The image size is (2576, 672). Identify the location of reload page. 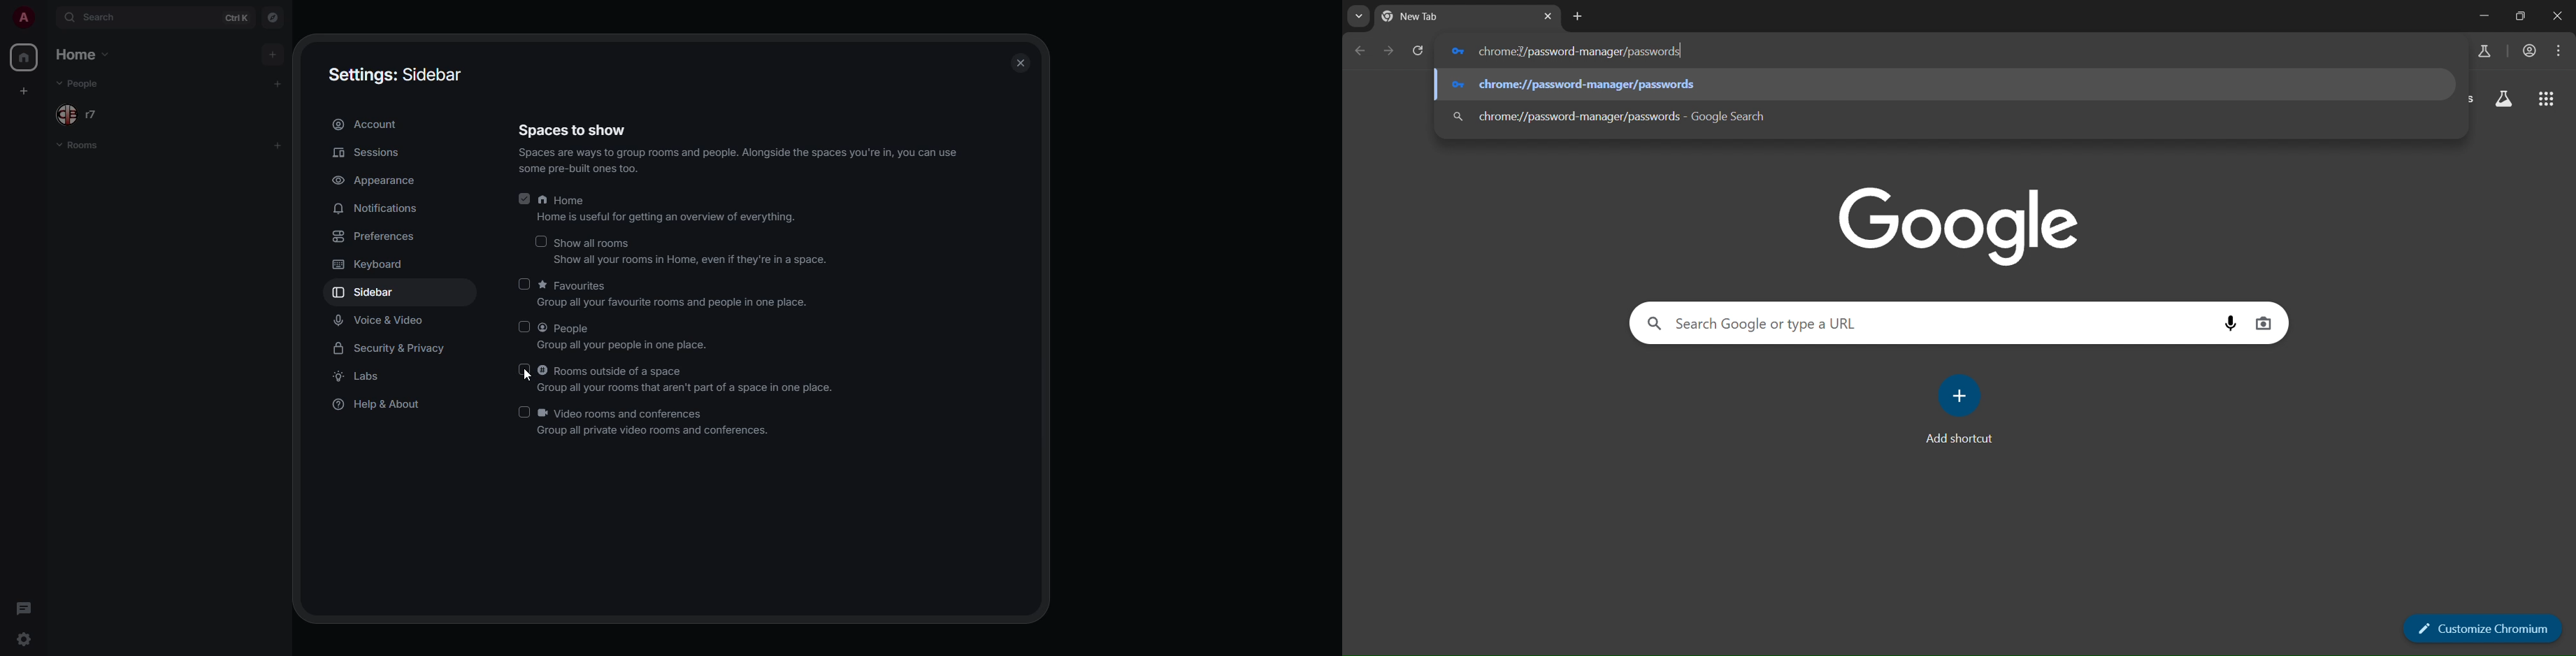
(1420, 51).